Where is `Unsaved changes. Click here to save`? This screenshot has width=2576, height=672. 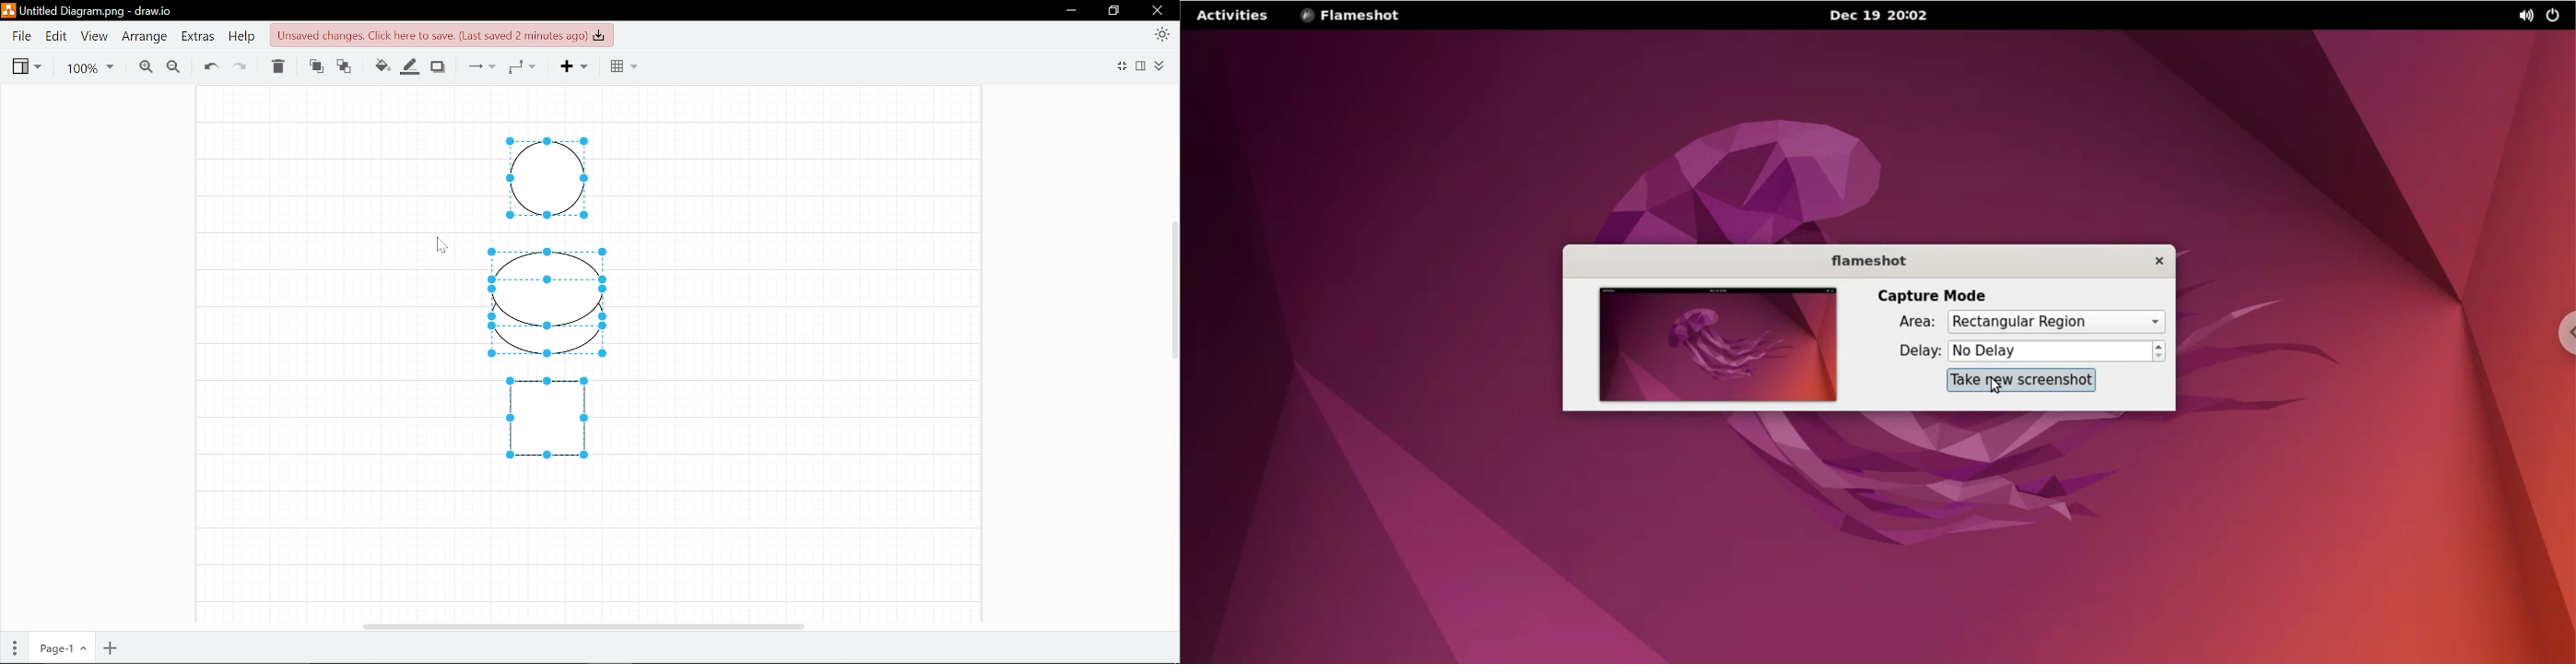 Unsaved changes. Click here to save is located at coordinates (443, 34).